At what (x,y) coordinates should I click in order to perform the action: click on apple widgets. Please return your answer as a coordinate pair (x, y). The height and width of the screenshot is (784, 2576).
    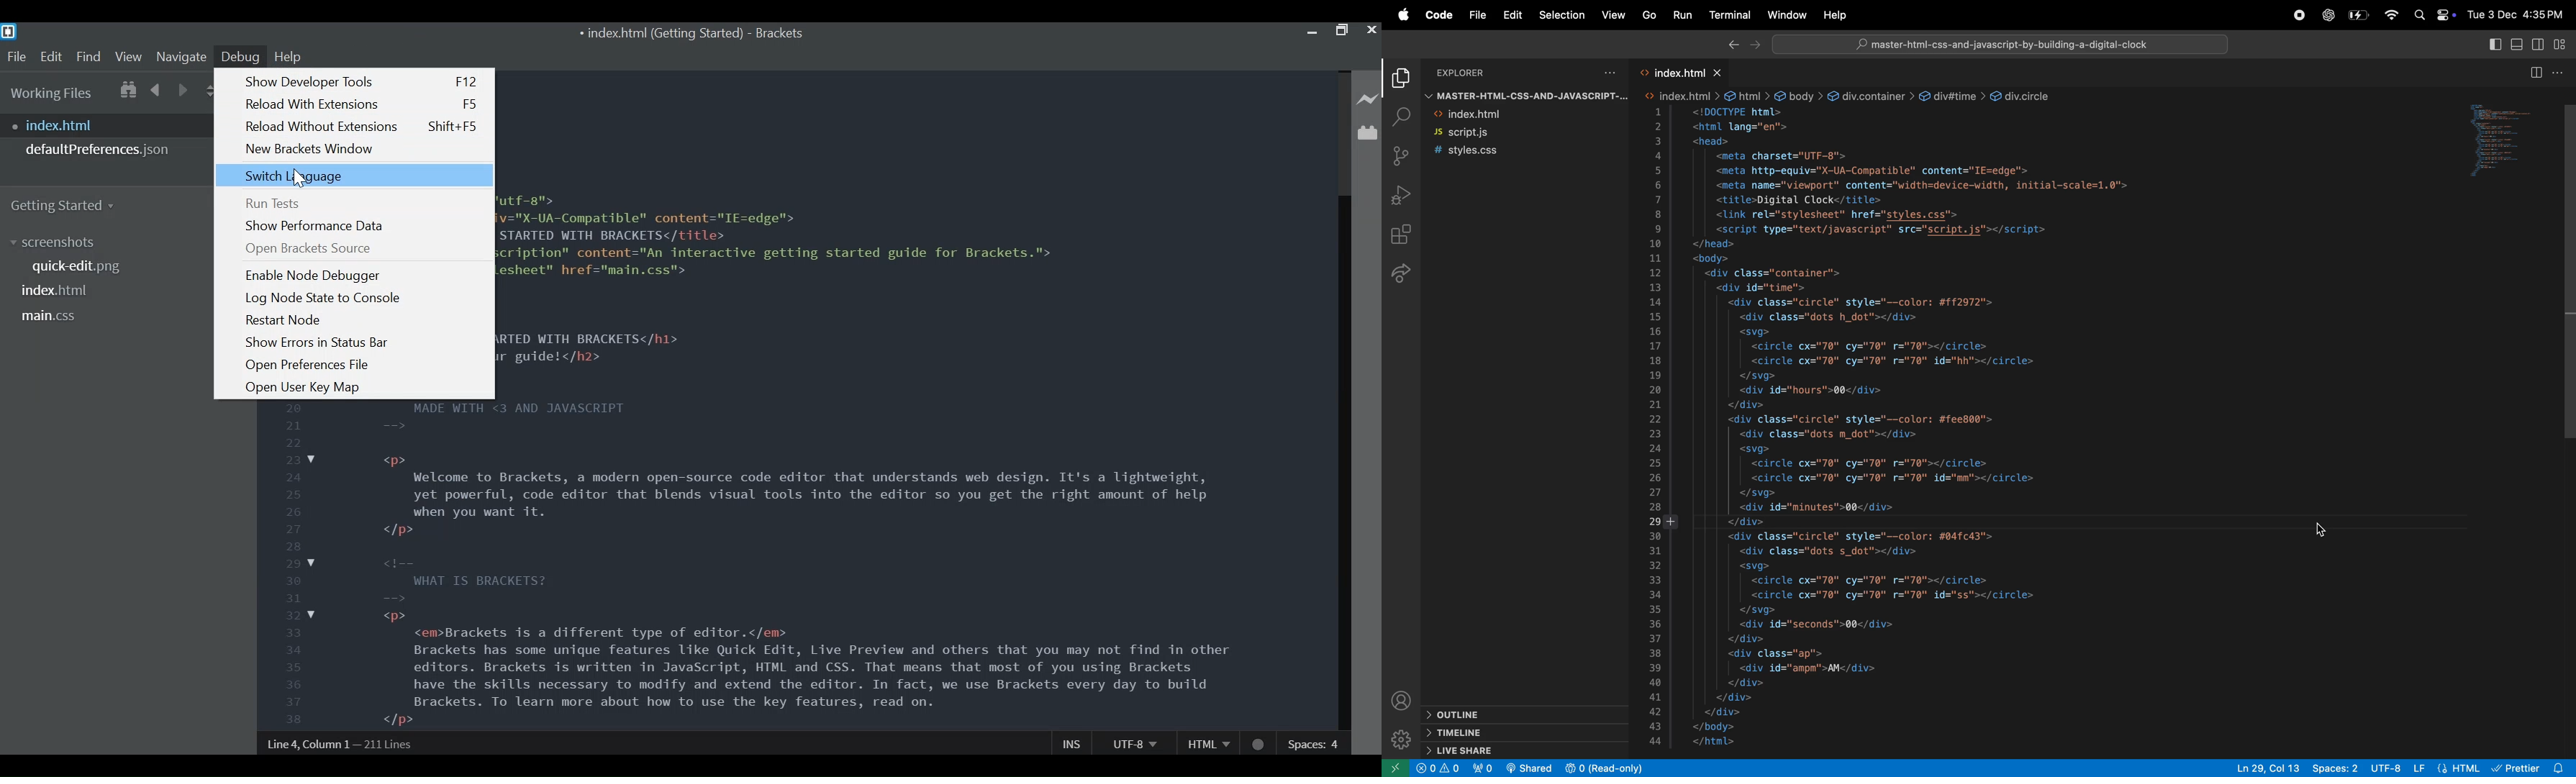
    Looking at the image, I should click on (2435, 16).